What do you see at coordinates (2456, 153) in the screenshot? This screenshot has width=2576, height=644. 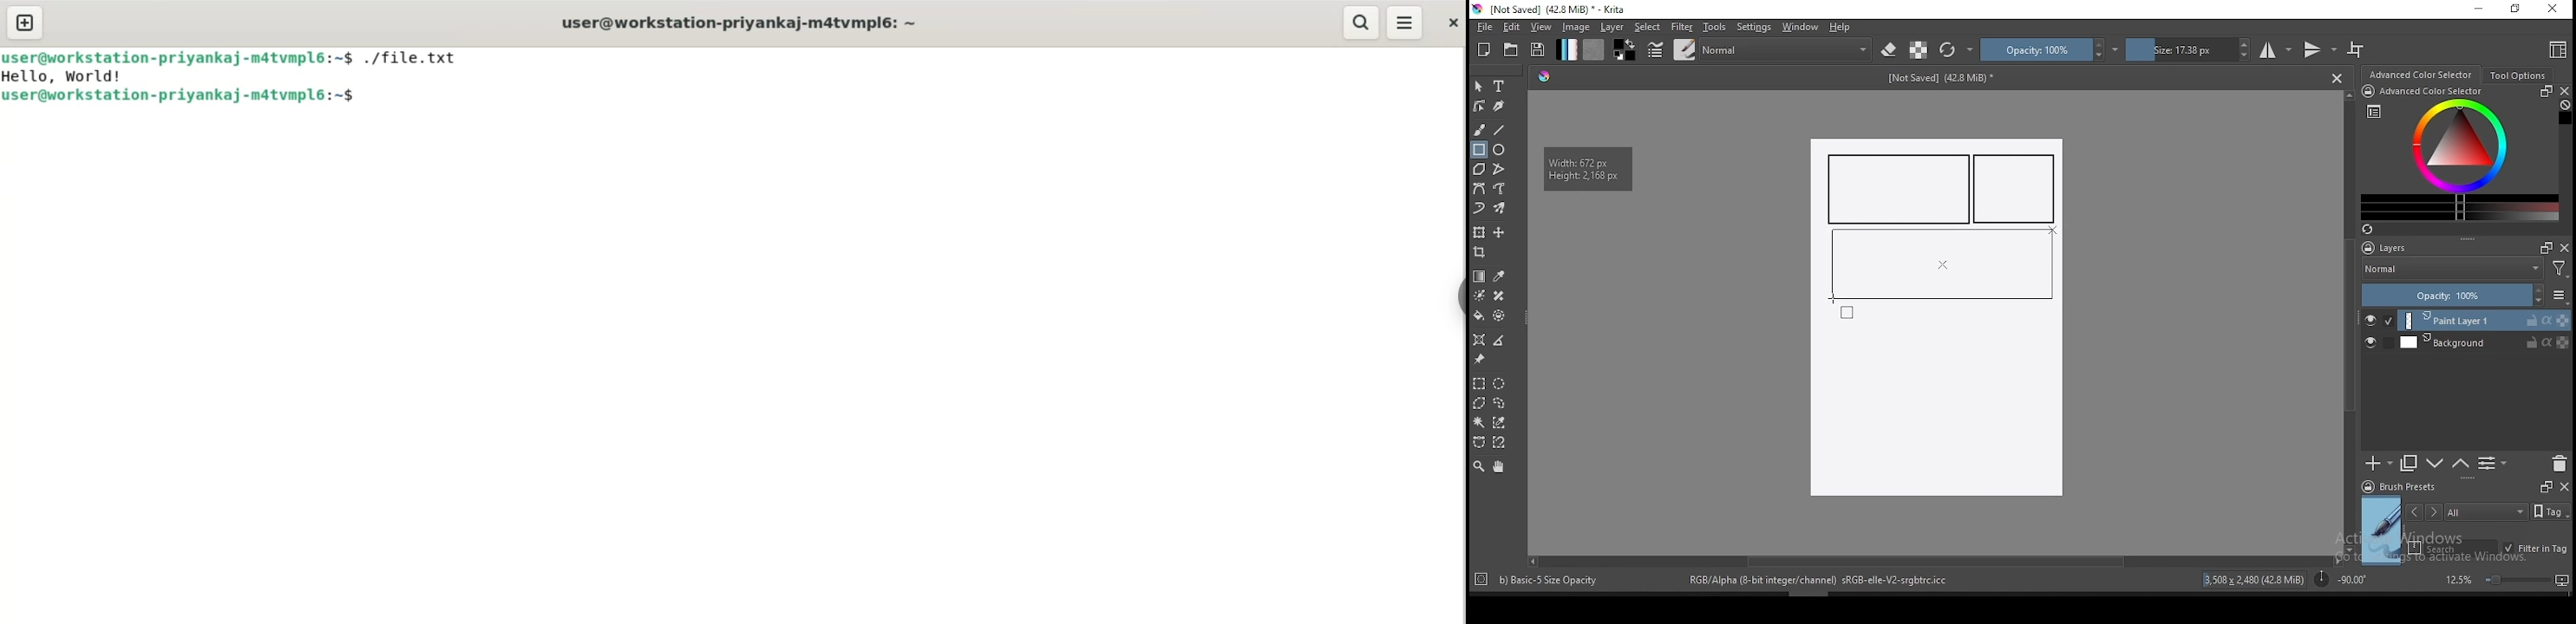 I see `advanced color selector` at bounding box center [2456, 153].